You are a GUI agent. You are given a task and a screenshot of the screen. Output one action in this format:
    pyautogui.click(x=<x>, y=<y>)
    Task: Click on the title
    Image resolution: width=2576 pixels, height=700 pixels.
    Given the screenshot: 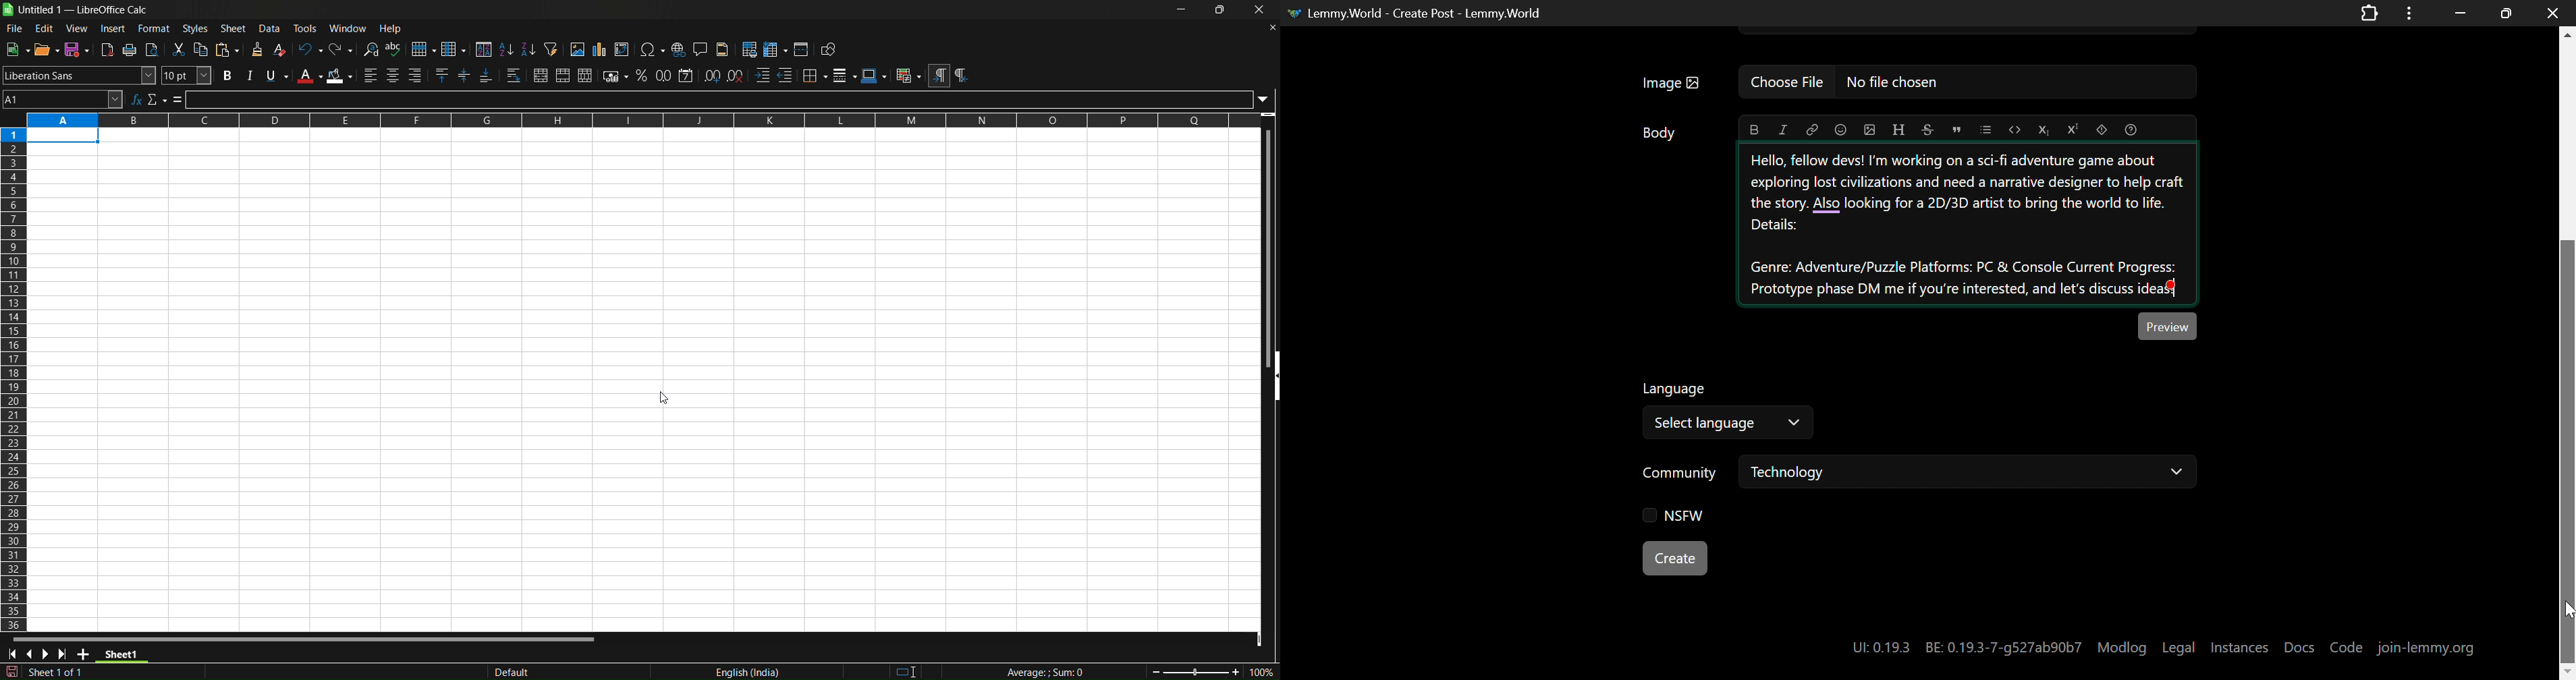 What is the action you would take?
    pyautogui.click(x=83, y=10)
    